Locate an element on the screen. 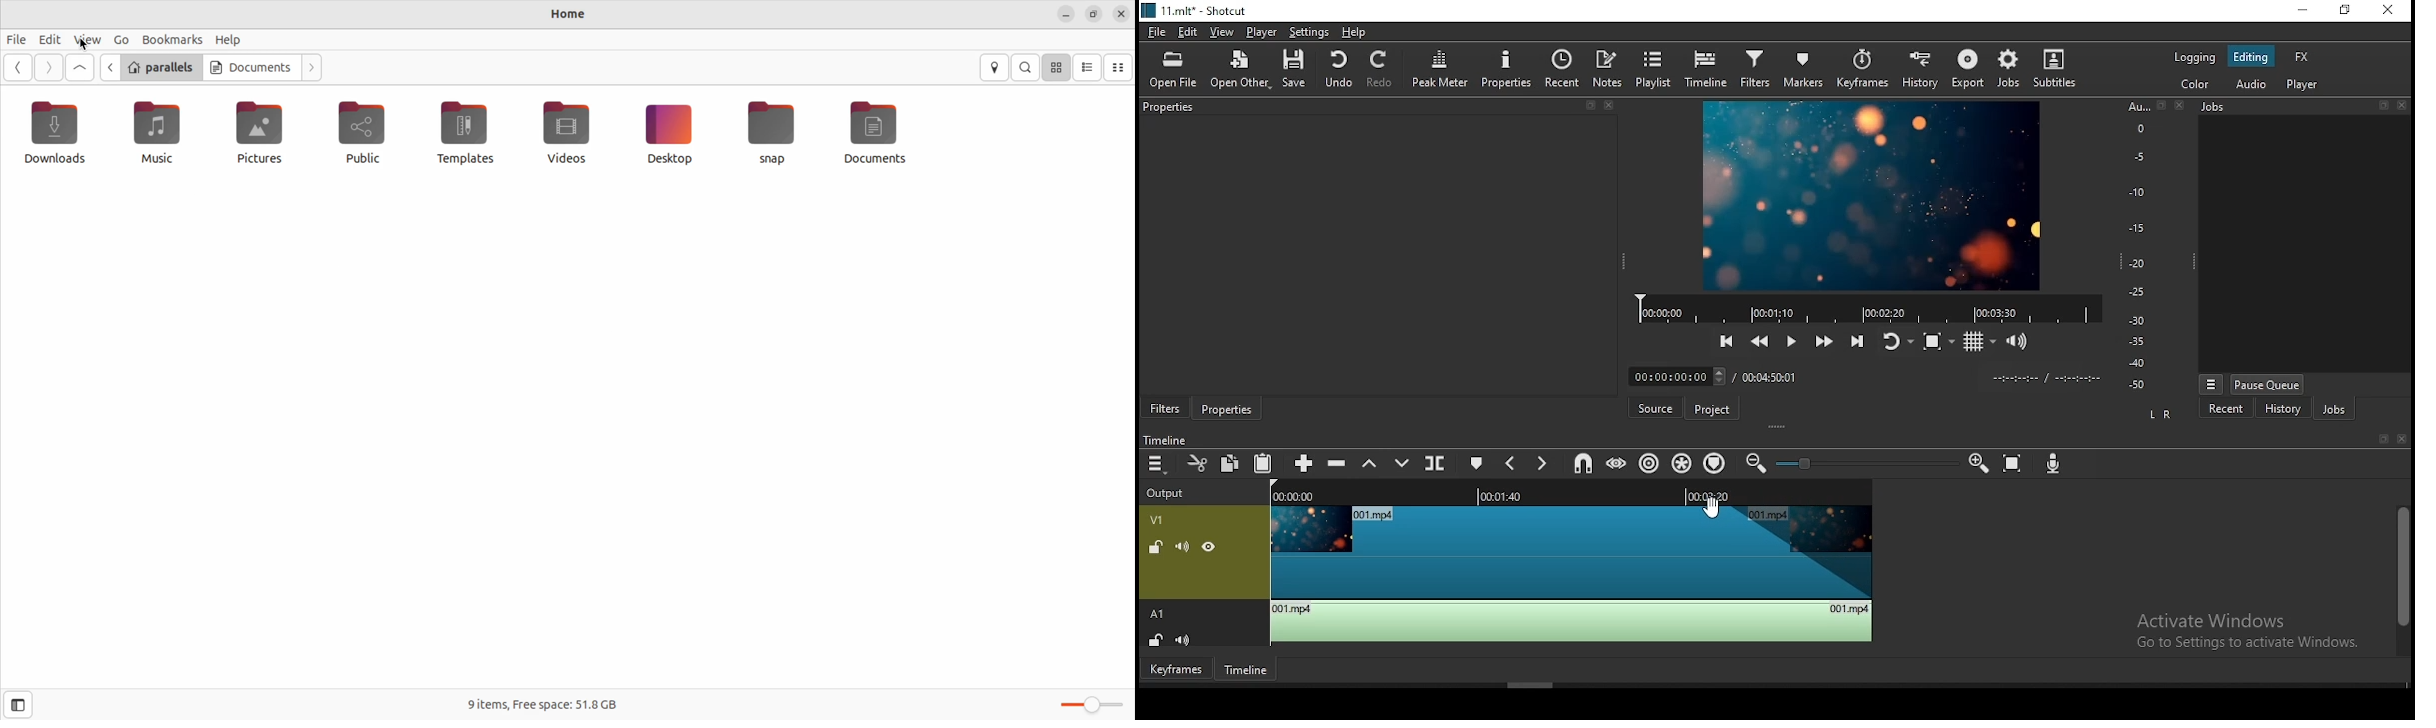 The width and height of the screenshot is (2436, 728). remaining time is located at coordinates (1708, 495).